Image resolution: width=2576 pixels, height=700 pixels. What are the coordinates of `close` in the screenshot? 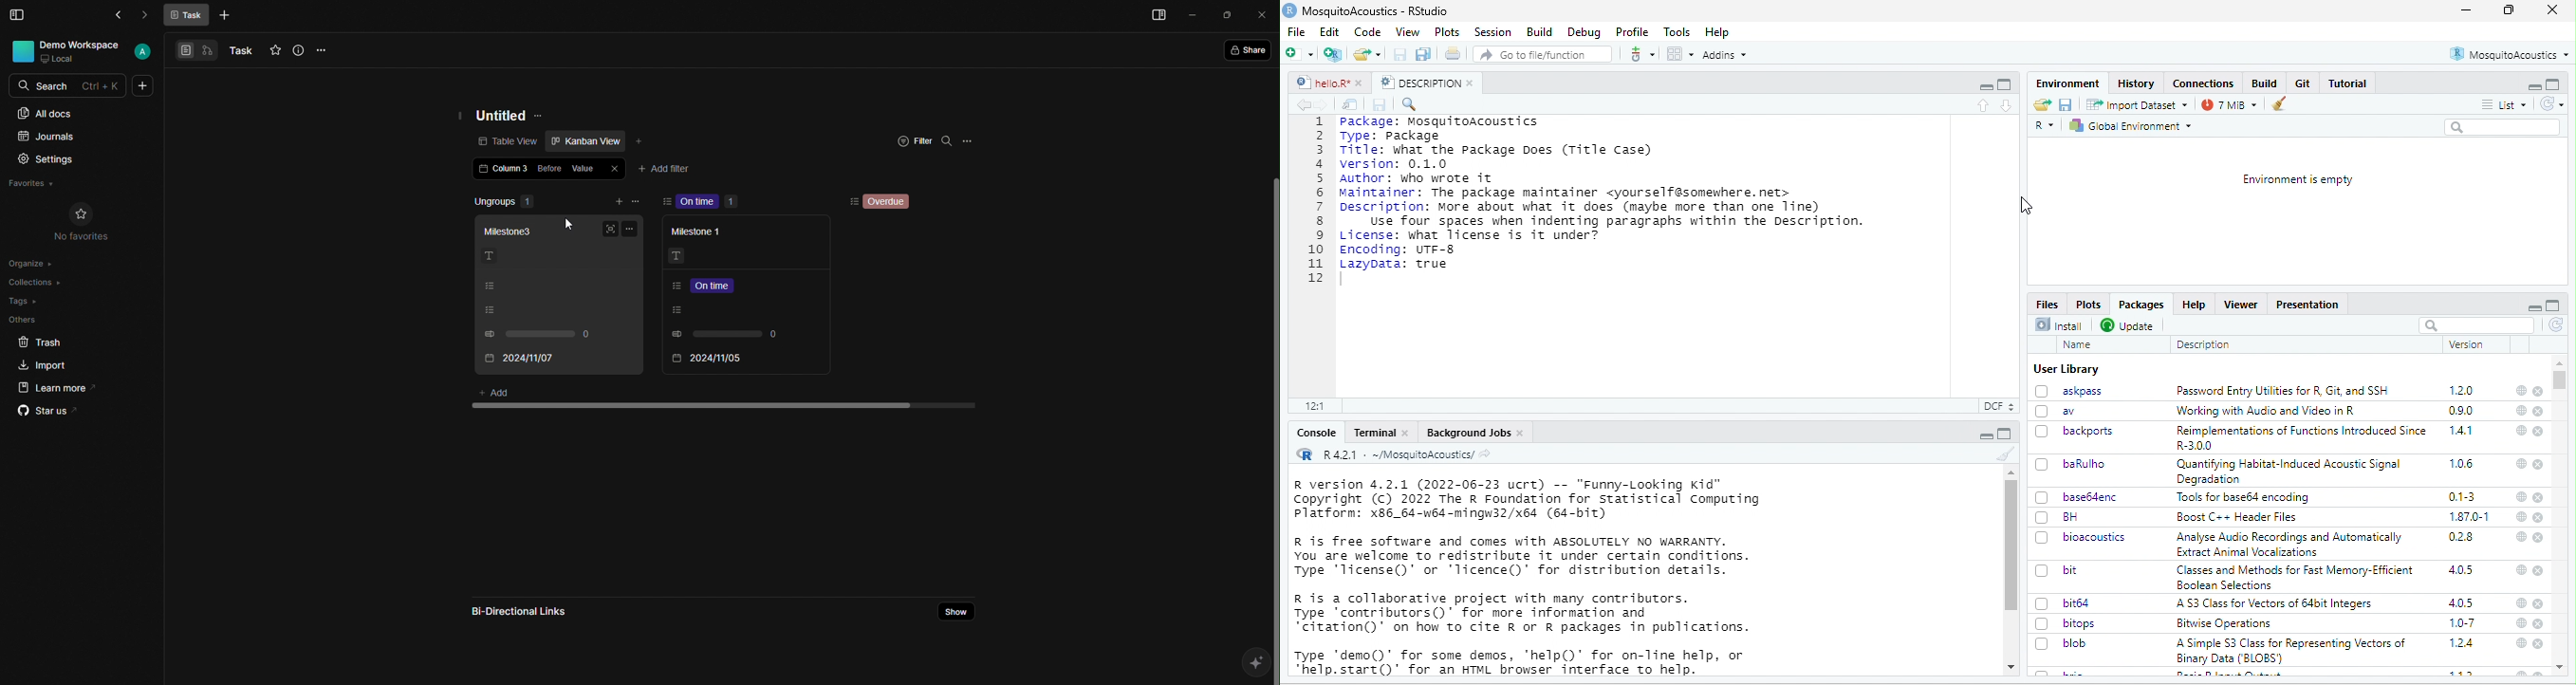 It's located at (2540, 517).